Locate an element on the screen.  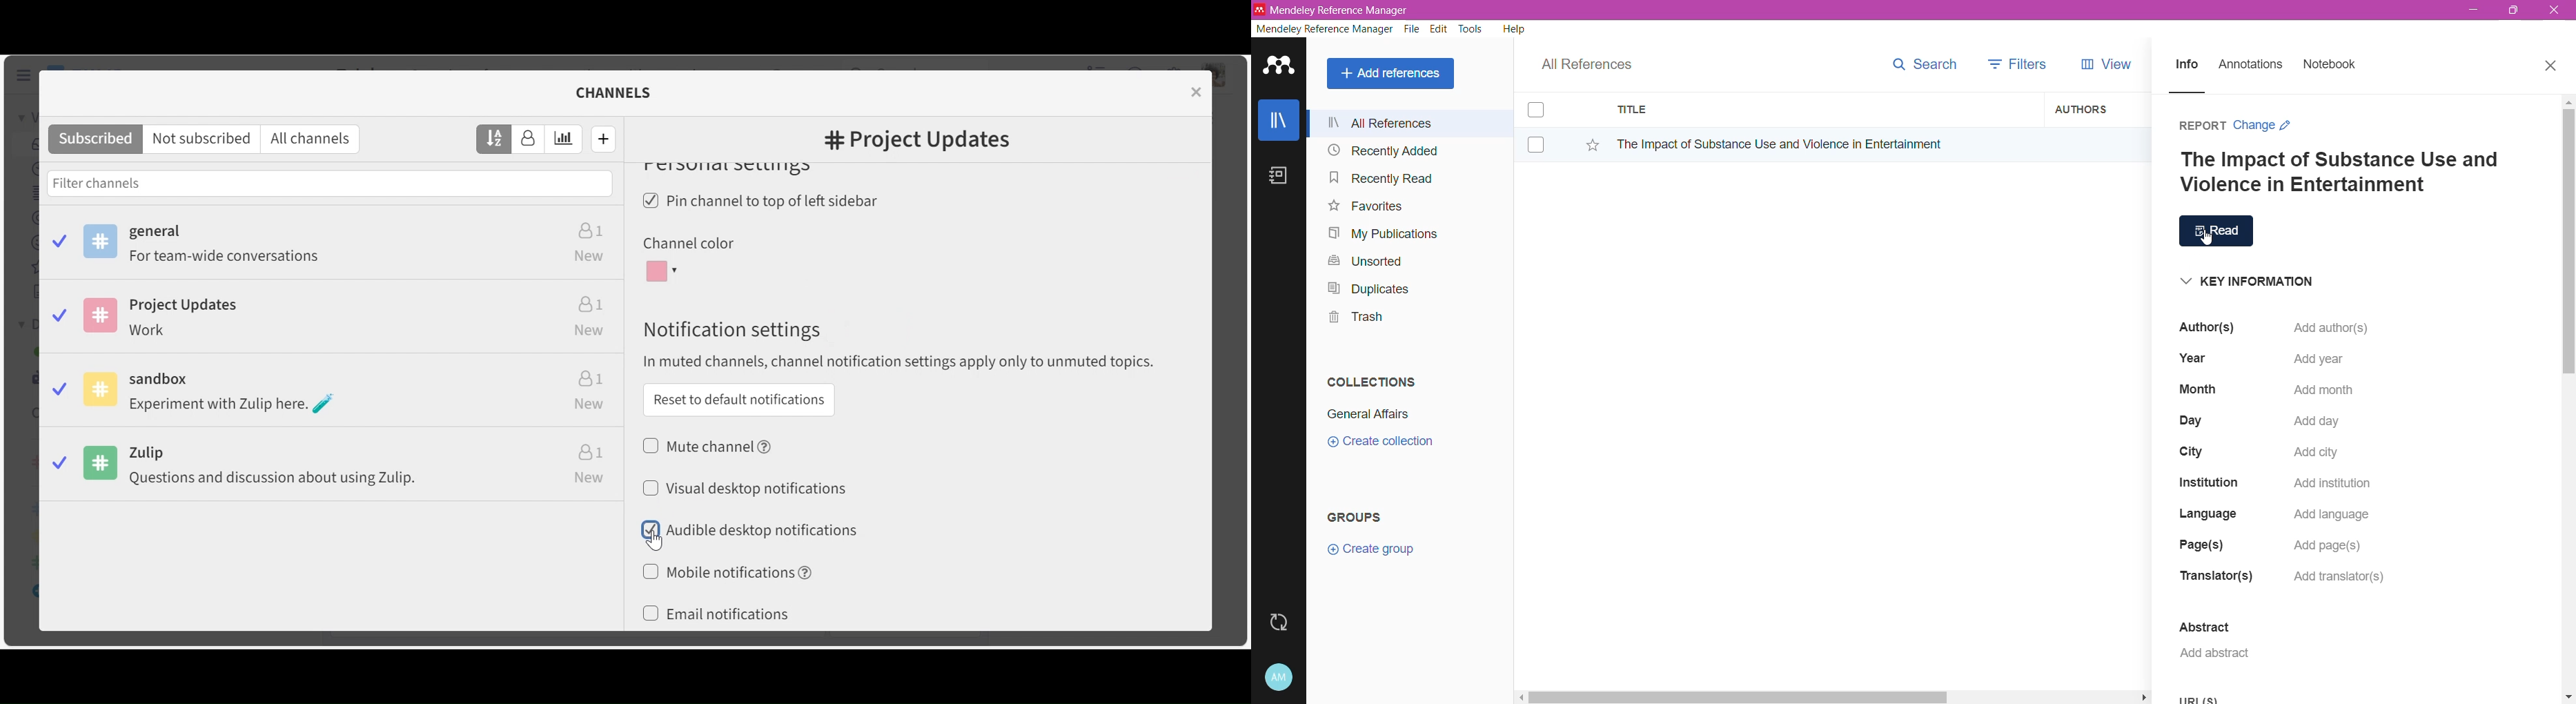
Tools is located at coordinates (1472, 29).